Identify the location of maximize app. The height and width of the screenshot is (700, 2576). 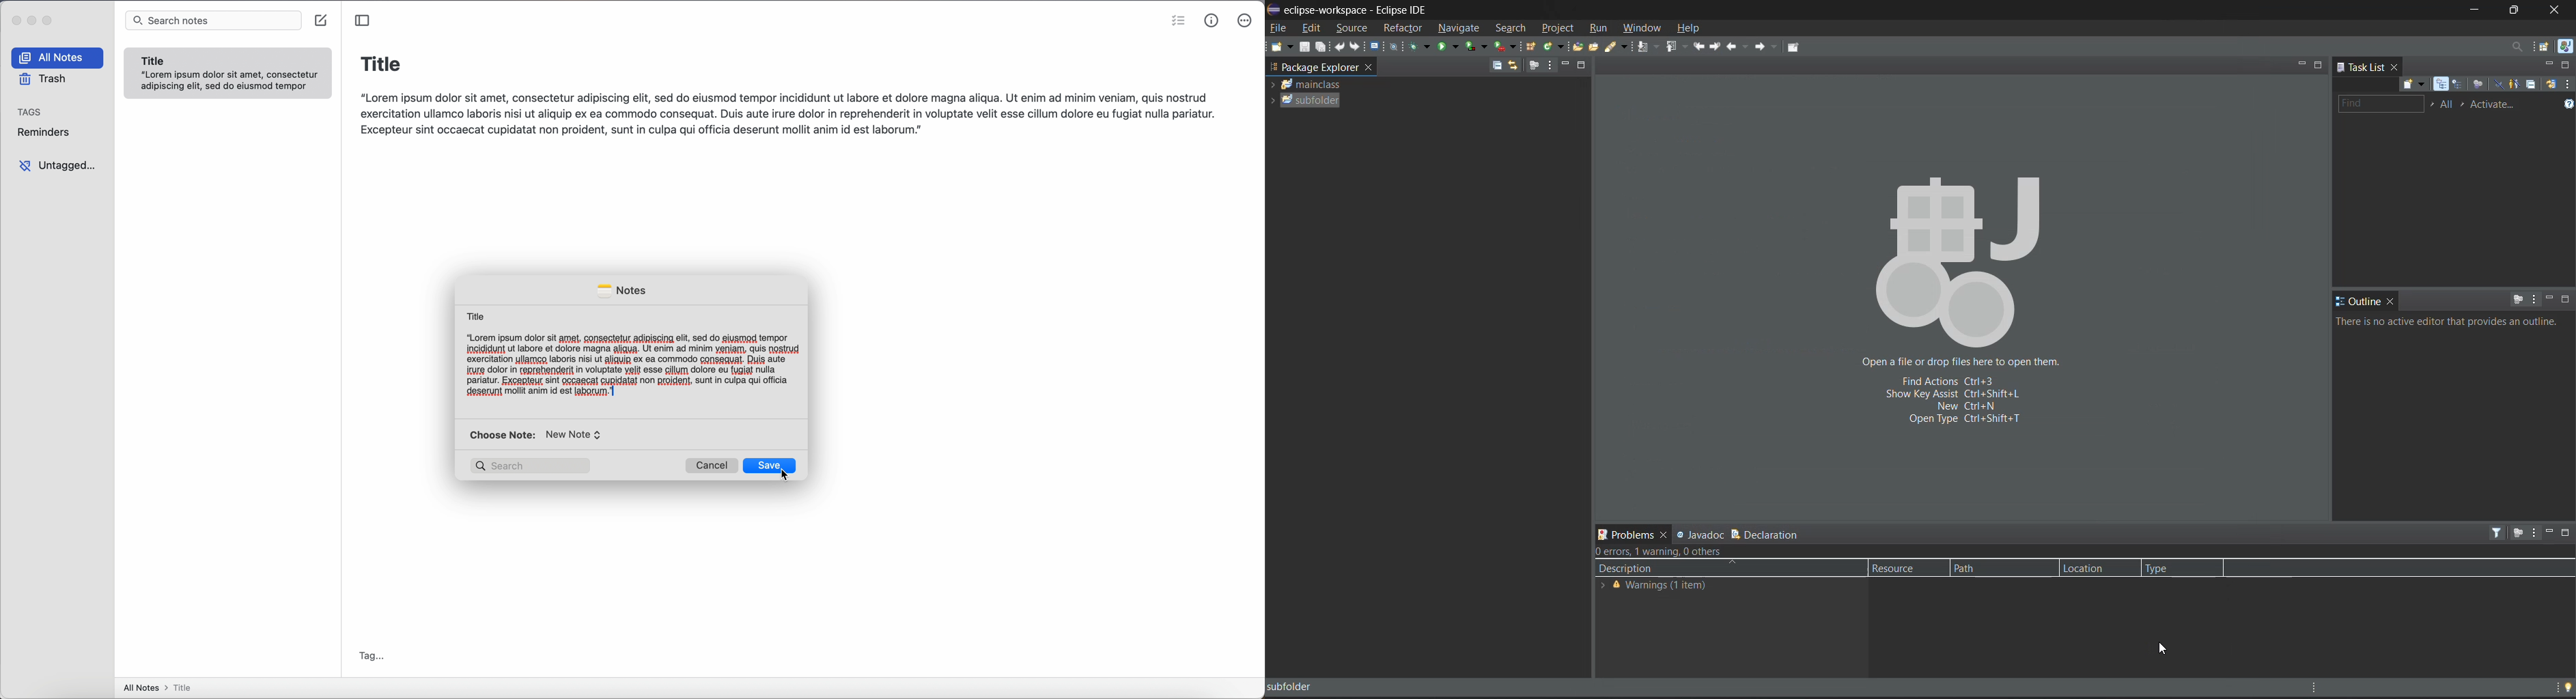
(50, 20).